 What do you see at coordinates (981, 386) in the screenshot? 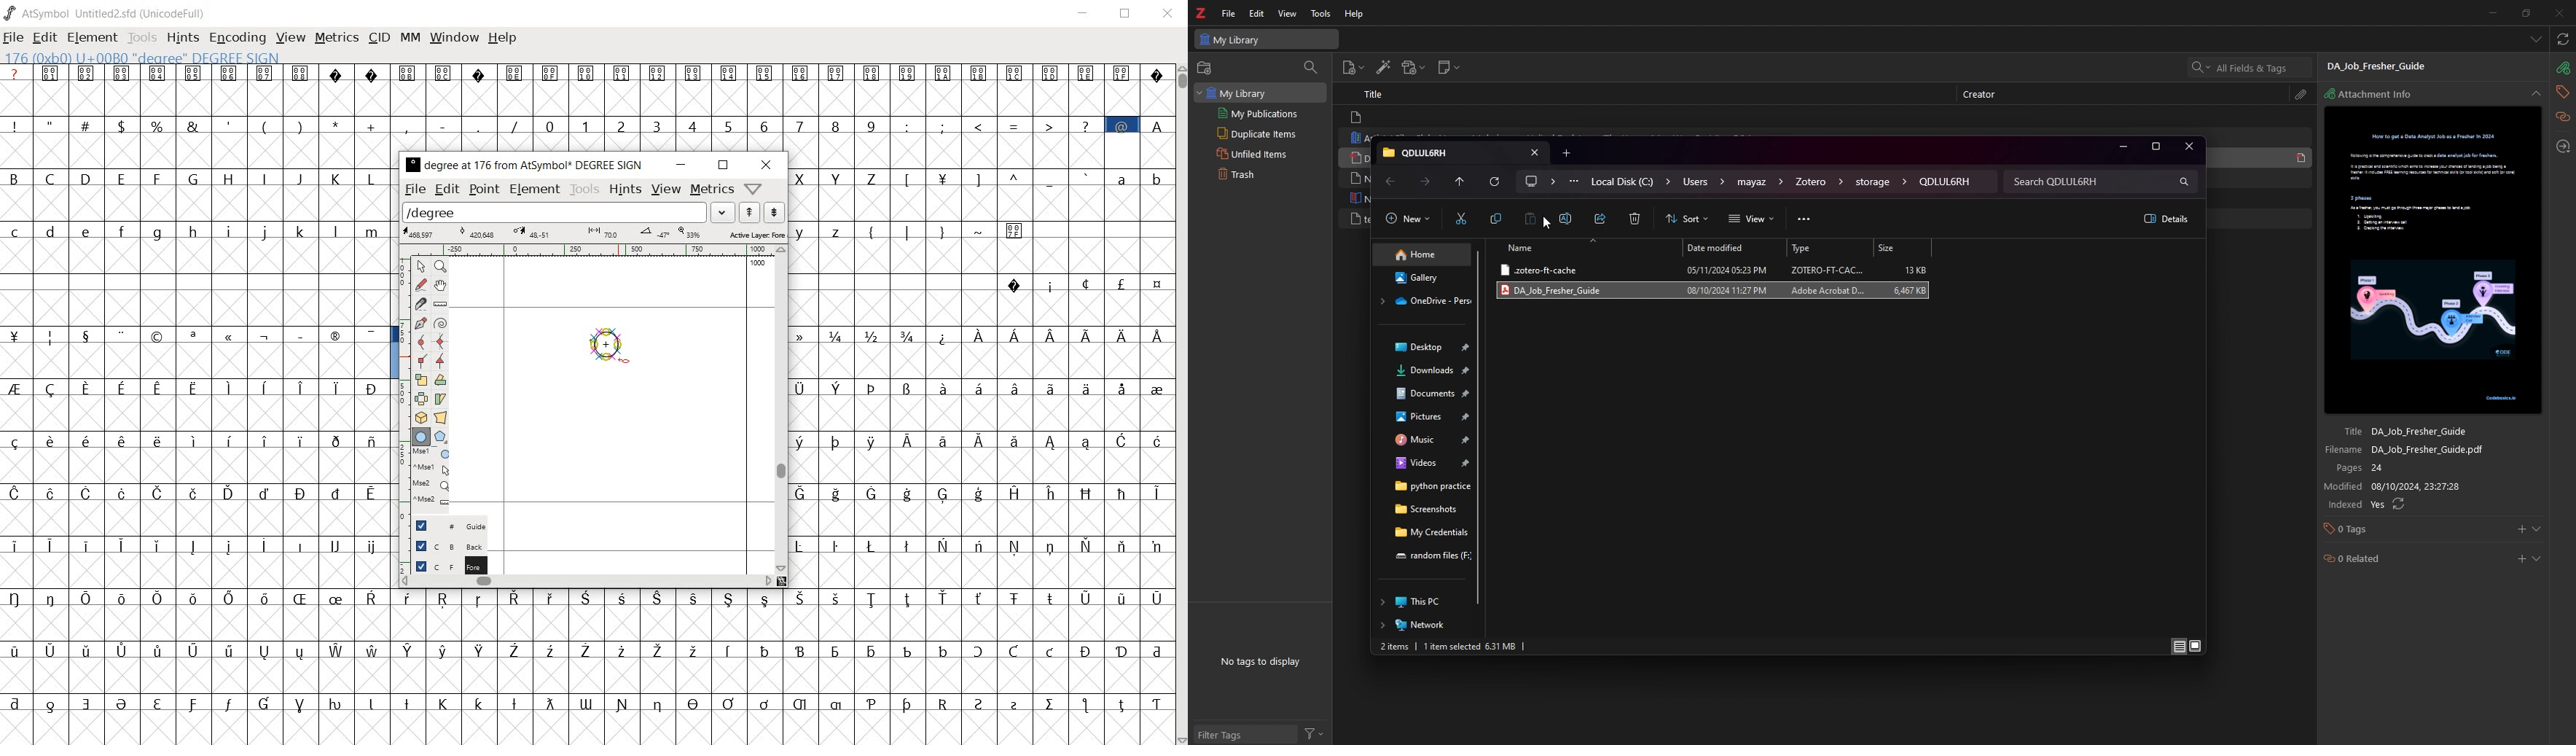
I see `special letters` at bounding box center [981, 386].